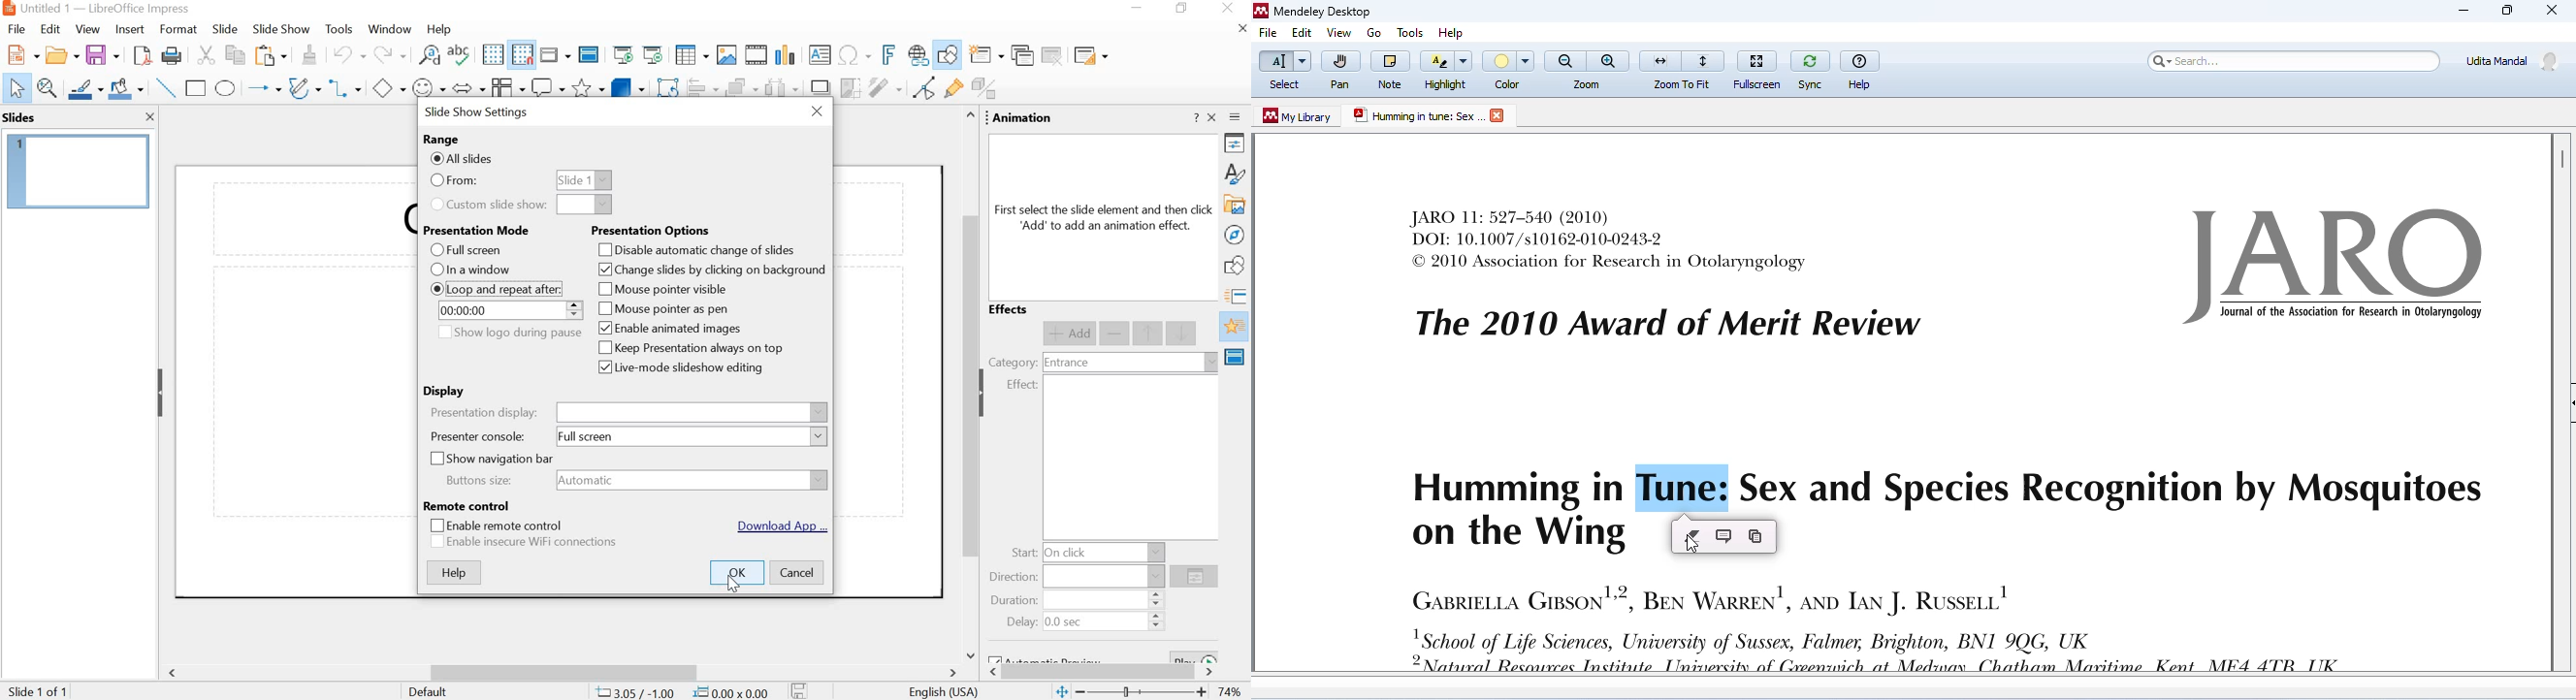  What do you see at coordinates (1237, 357) in the screenshot?
I see `master slides` at bounding box center [1237, 357].